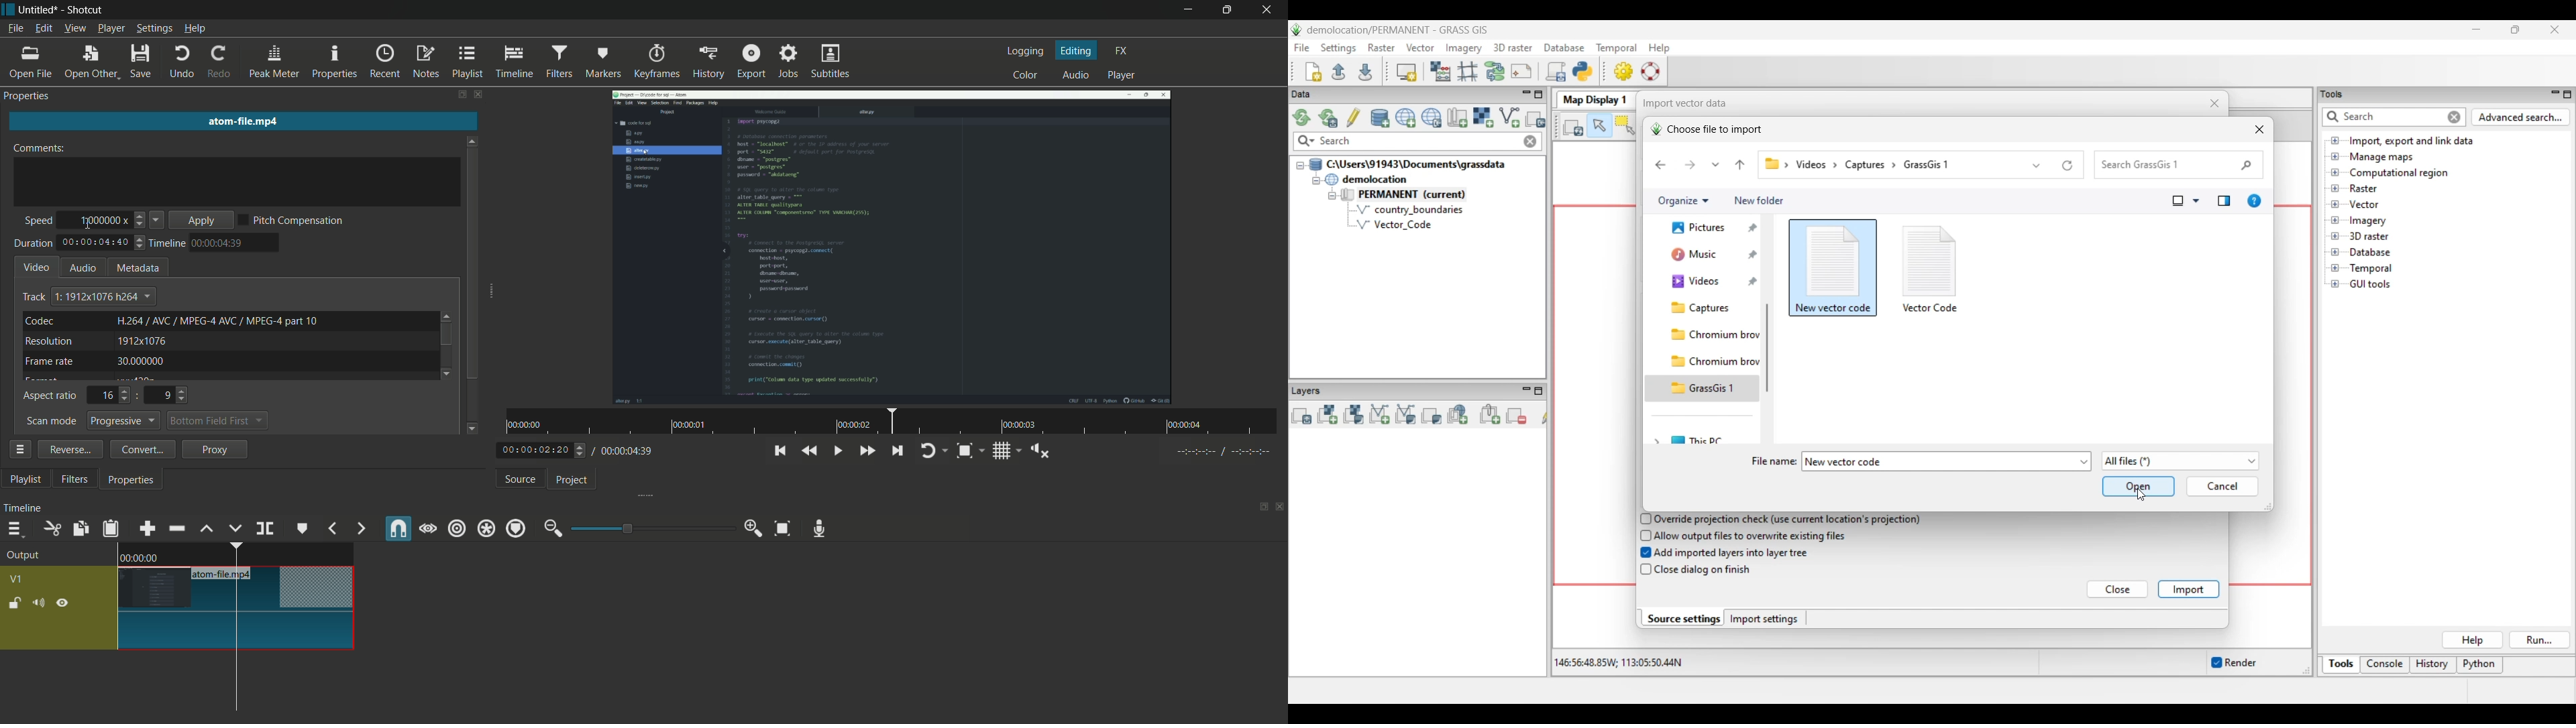 This screenshot has height=728, width=2576. I want to click on minimize, so click(1190, 10).